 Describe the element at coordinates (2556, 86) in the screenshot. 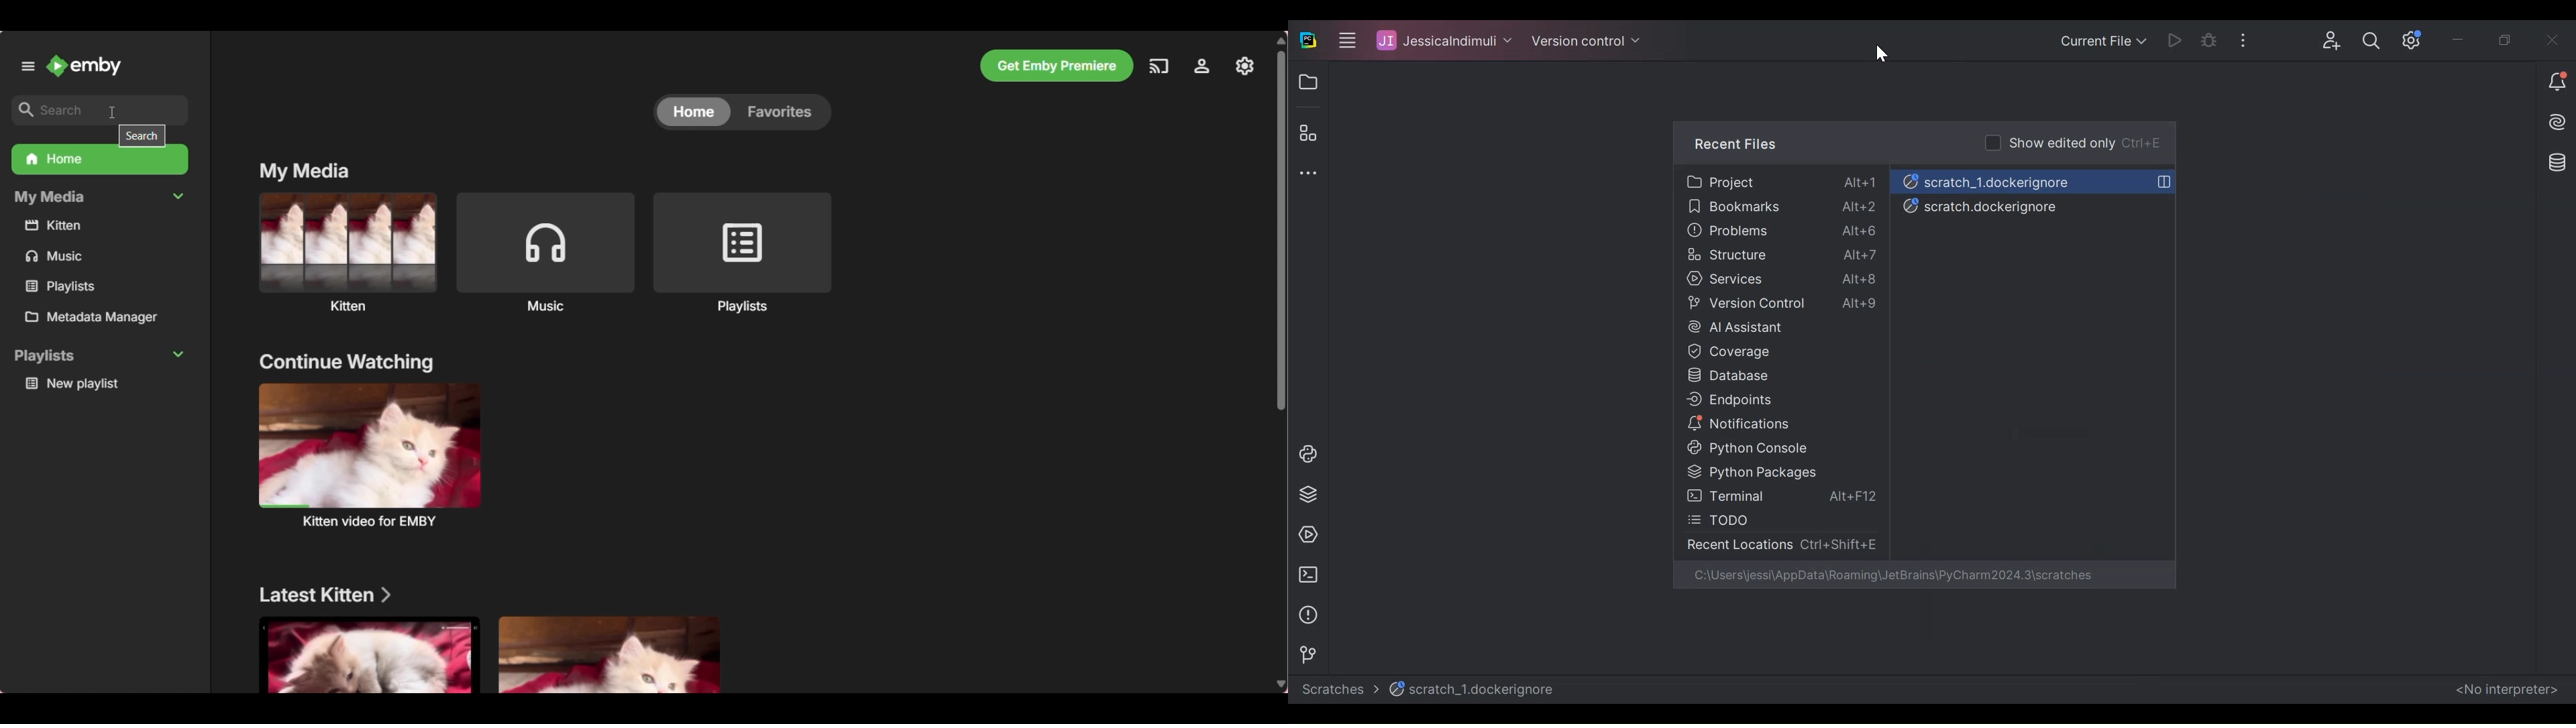

I see `Notifications` at that location.